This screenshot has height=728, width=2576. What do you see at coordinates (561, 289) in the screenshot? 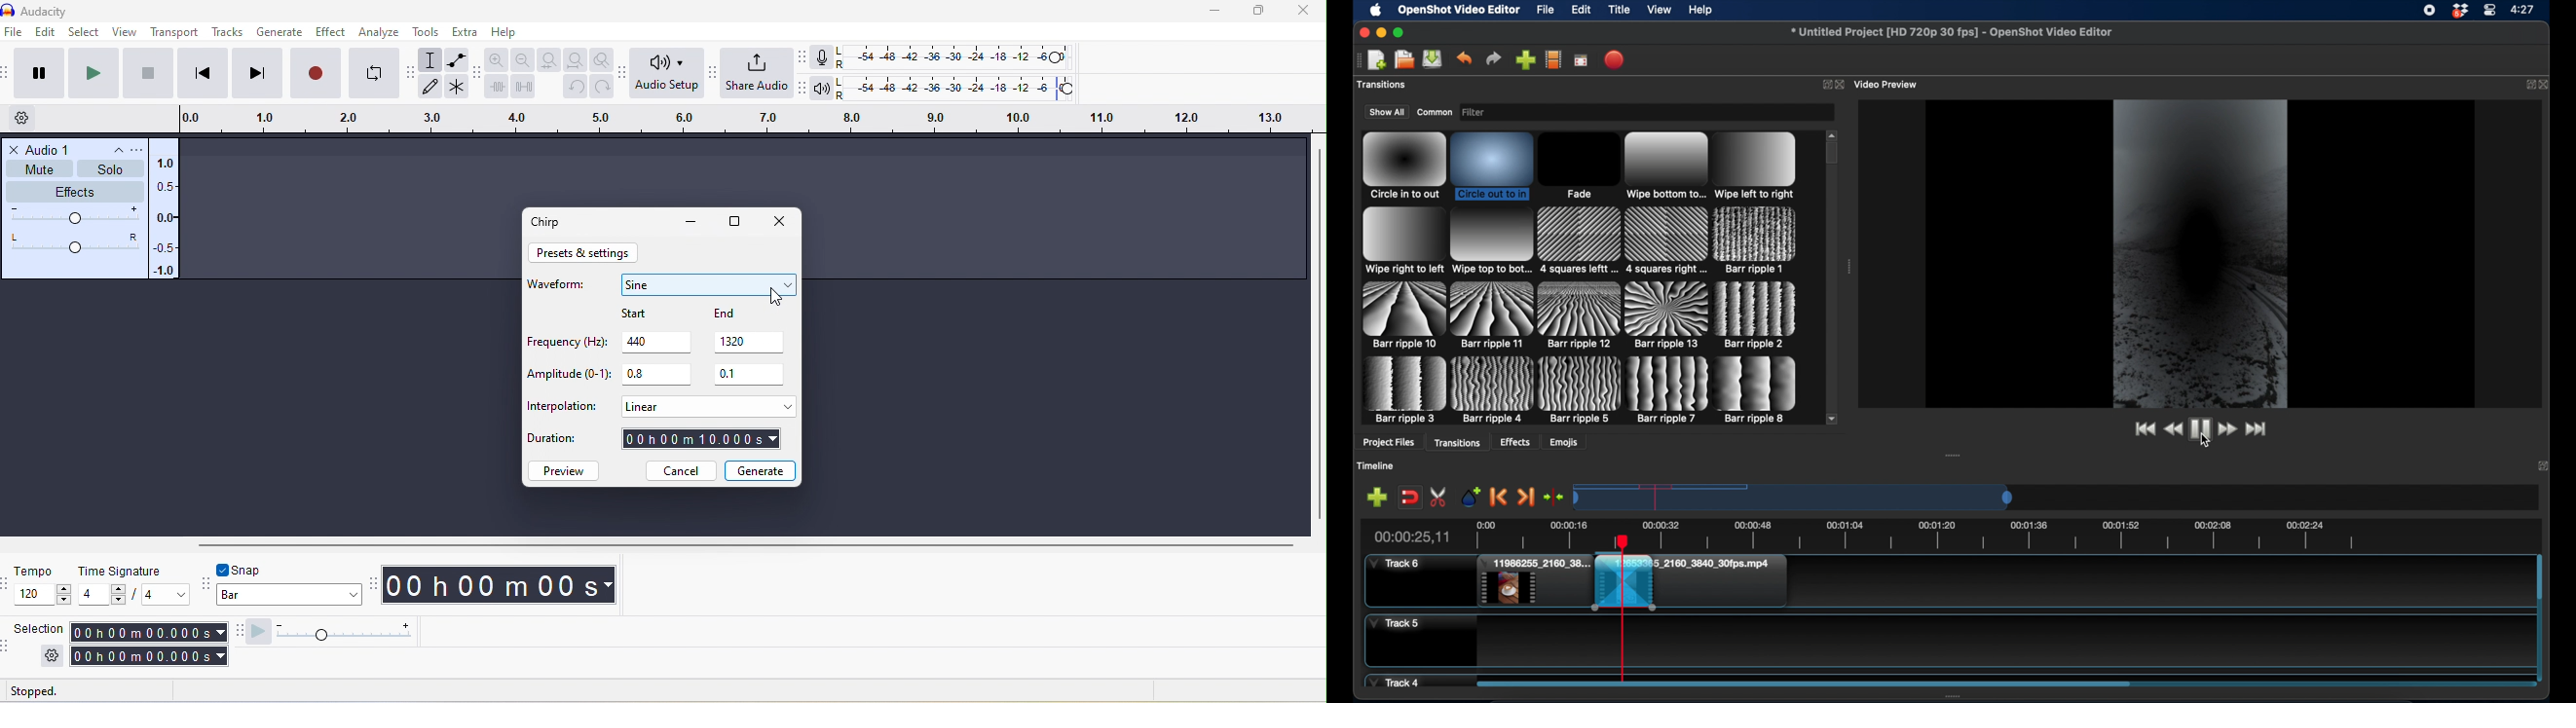
I see `waveform:` at bounding box center [561, 289].